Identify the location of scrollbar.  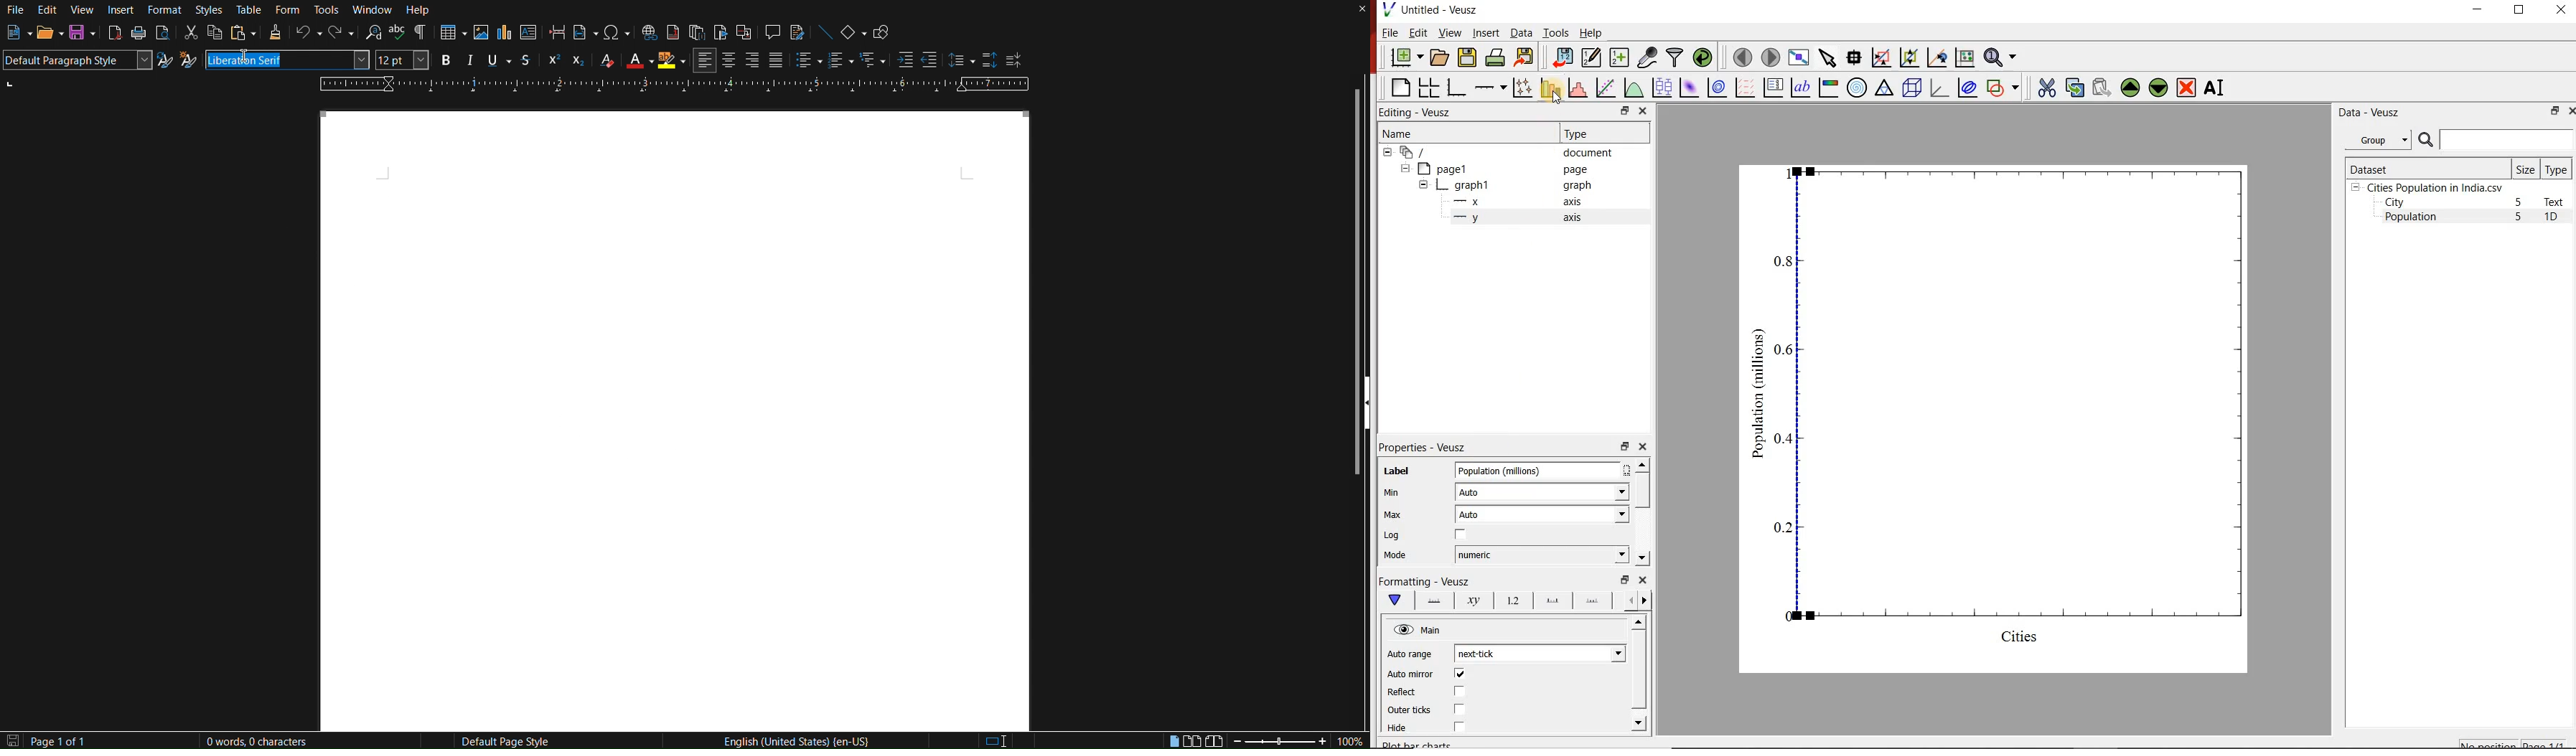
(1640, 674).